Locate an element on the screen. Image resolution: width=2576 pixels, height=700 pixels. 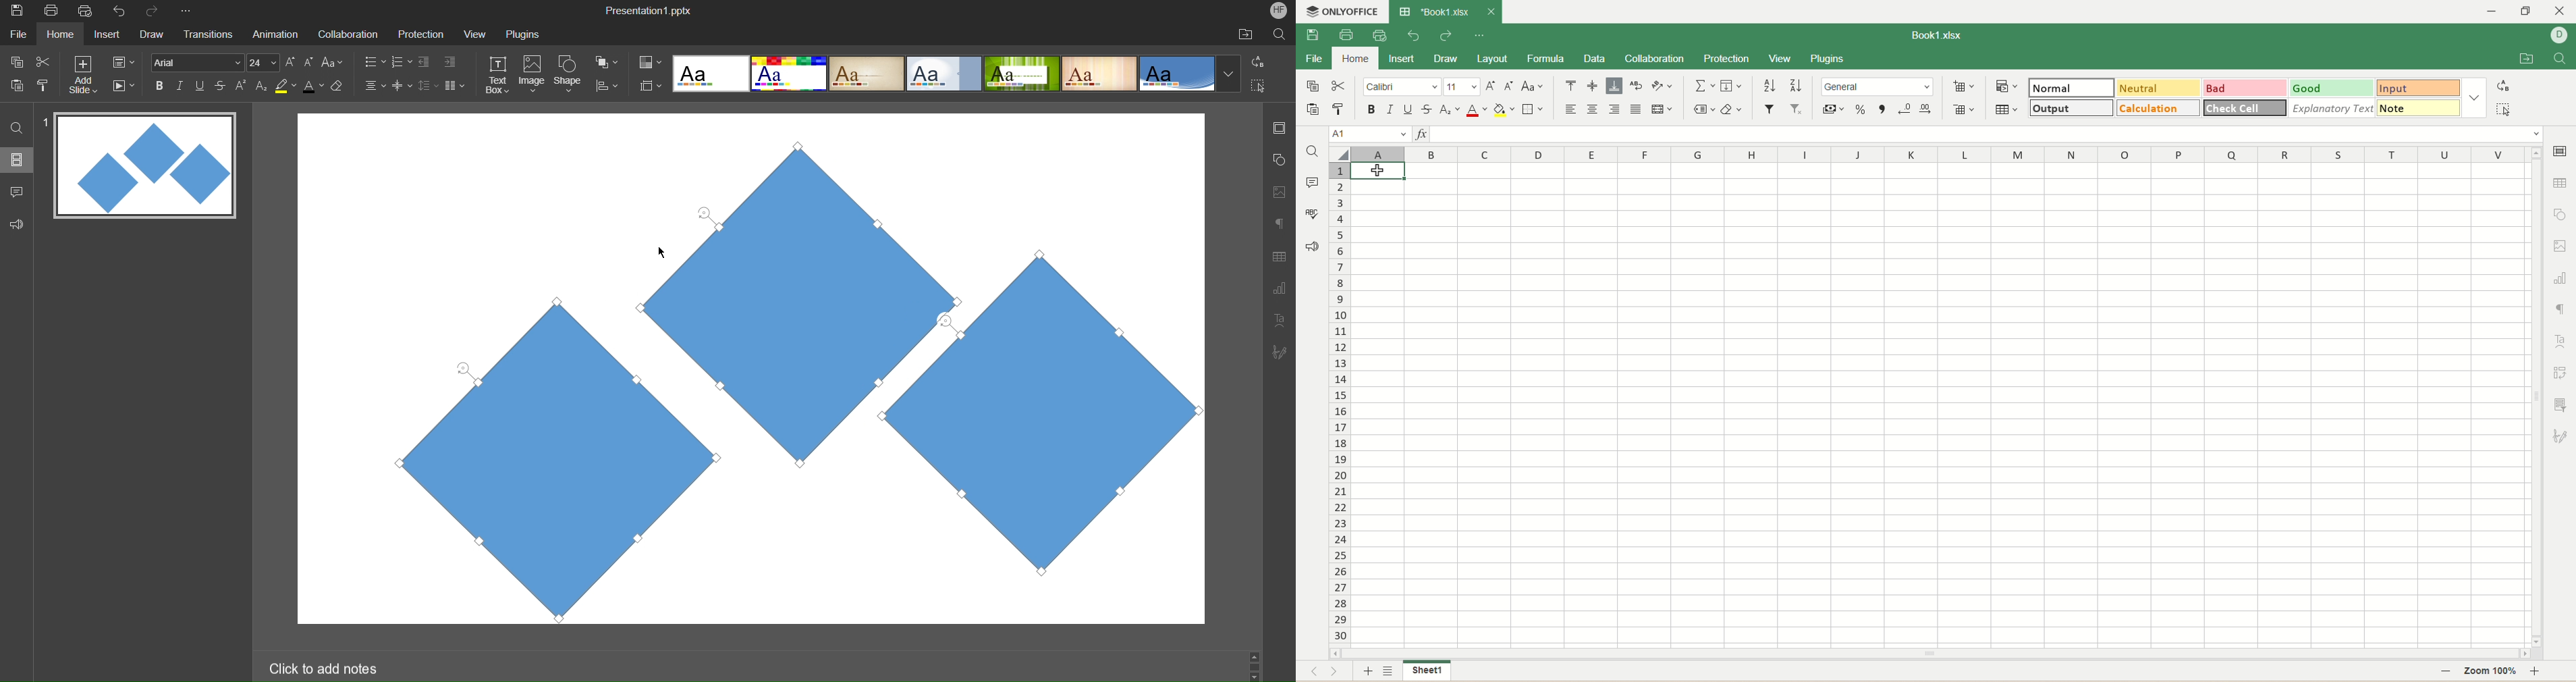
Signature is located at coordinates (1278, 352).